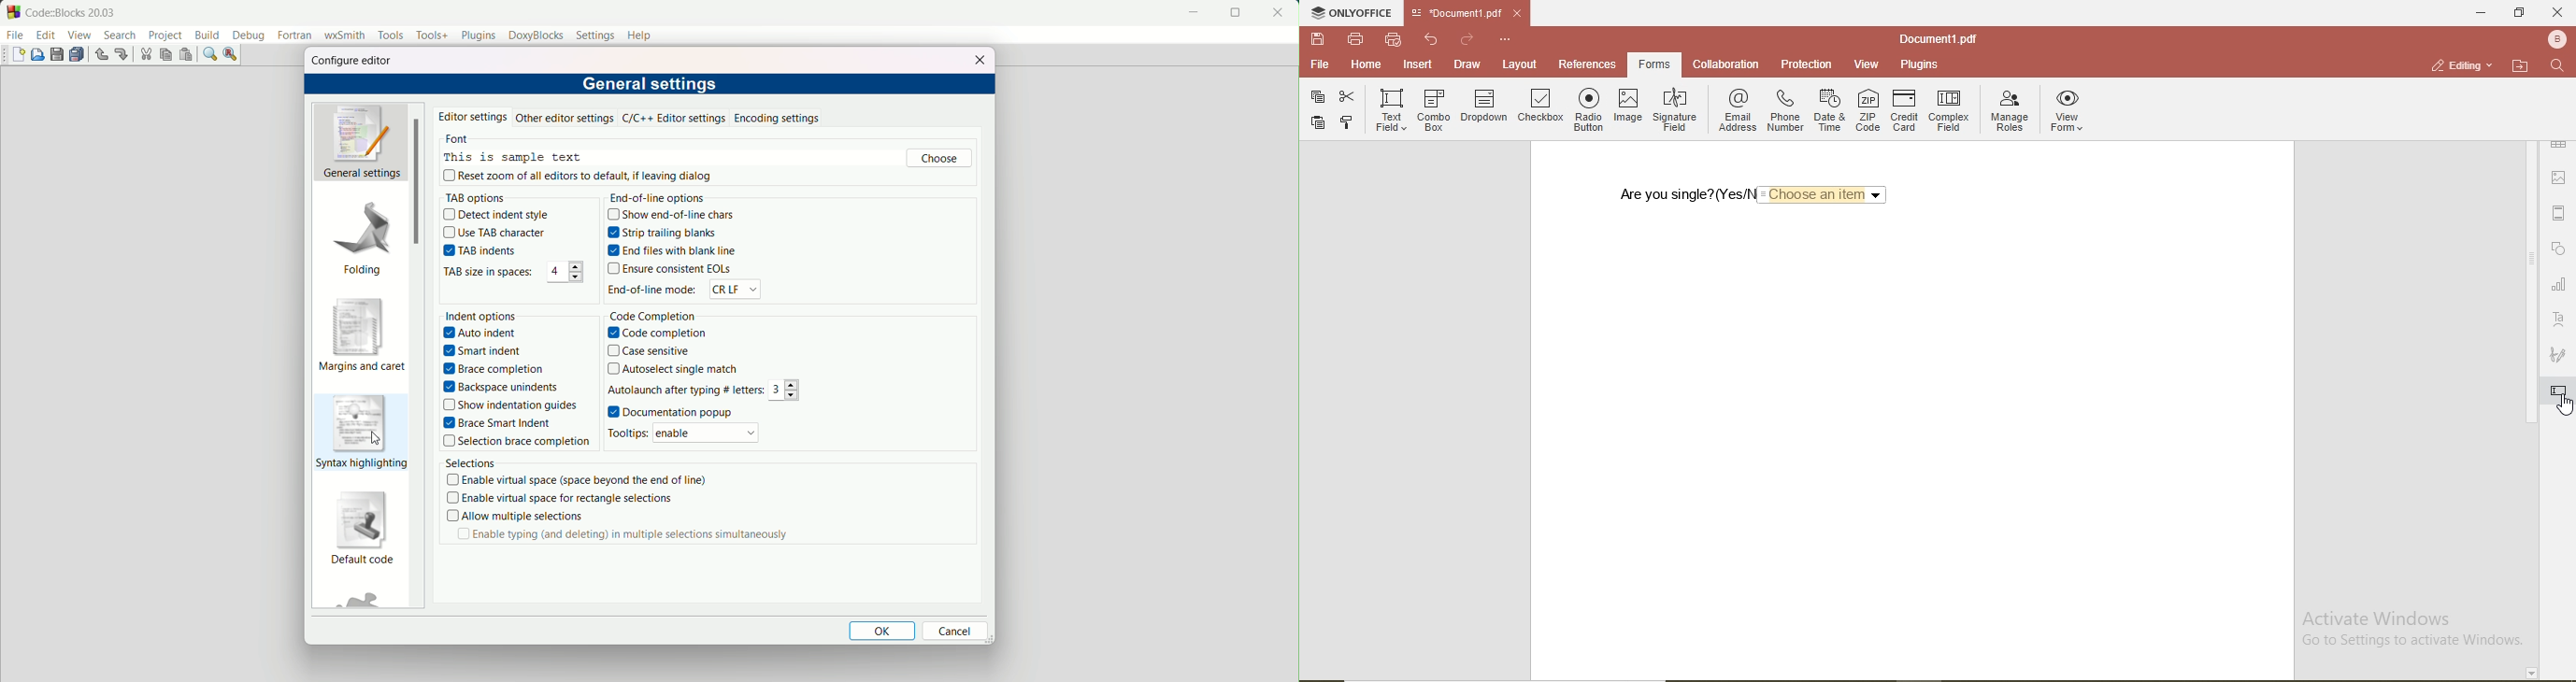 Image resolution: width=2576 pixels, height=700 pixels. I want to click on Activate Windows
Go to Settings to activate Windows, so click(2407, 634).